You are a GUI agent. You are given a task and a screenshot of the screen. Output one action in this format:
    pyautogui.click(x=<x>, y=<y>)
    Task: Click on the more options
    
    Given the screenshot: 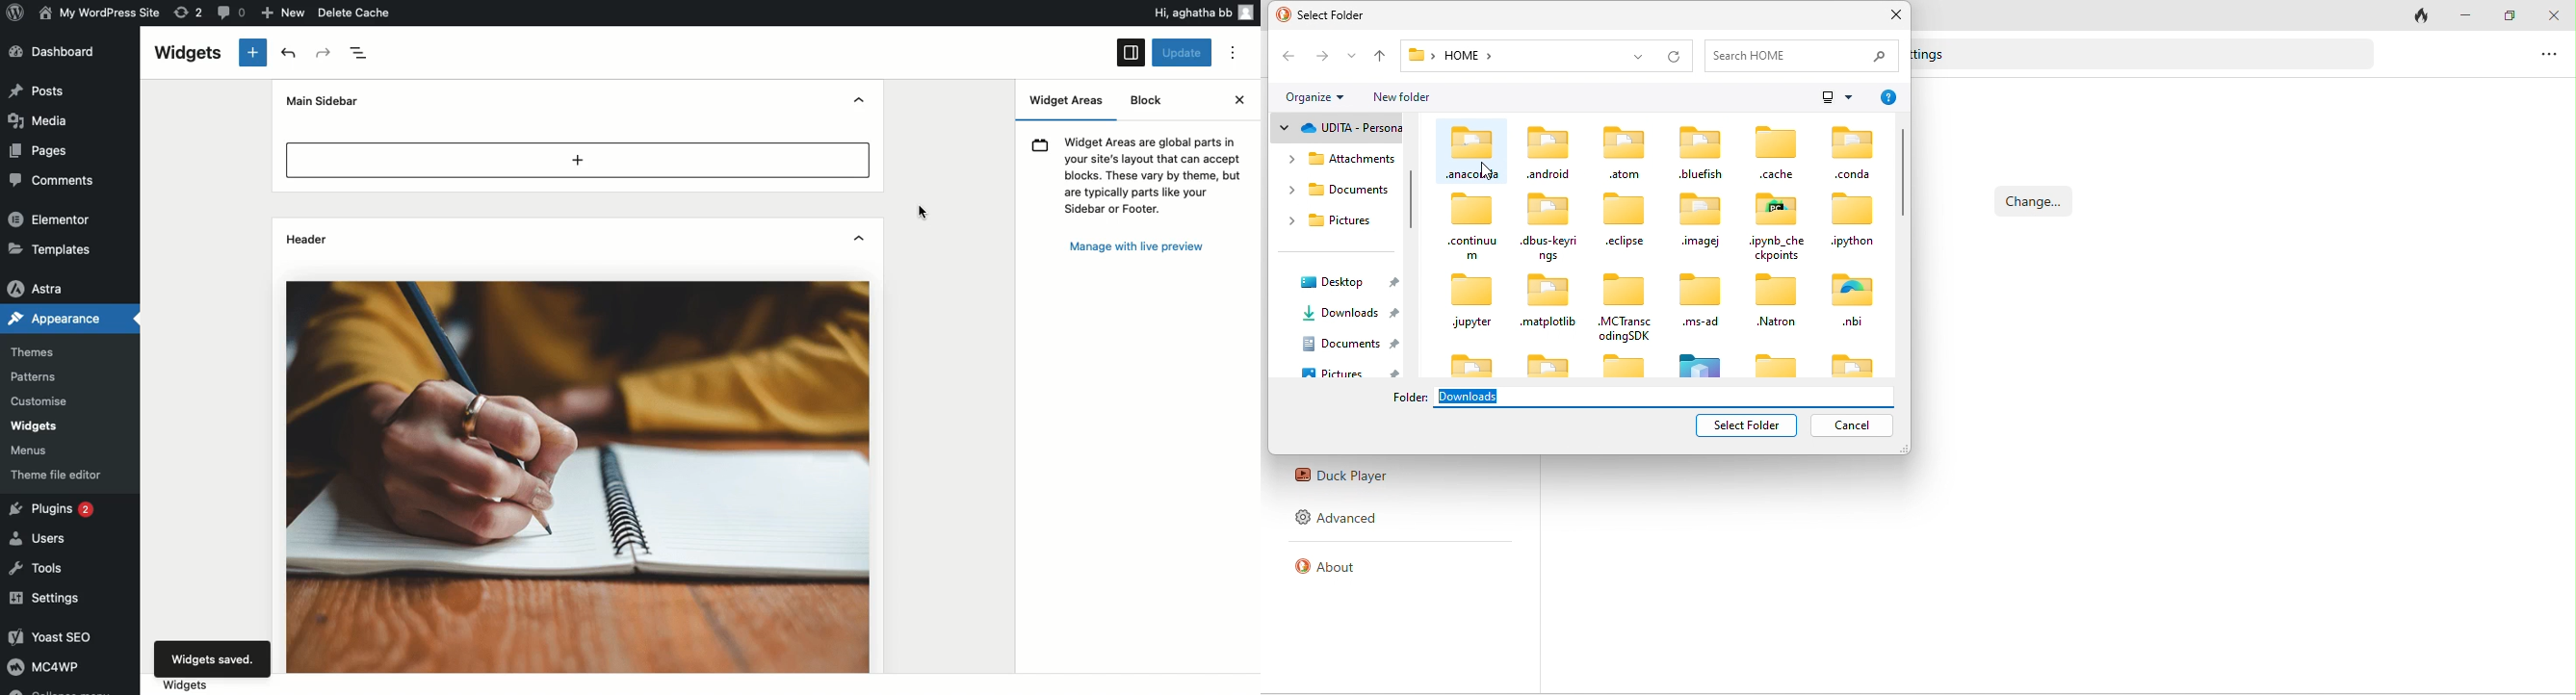 What is the action you would take?
    pyautogui.click(x=2546, y=54)
    